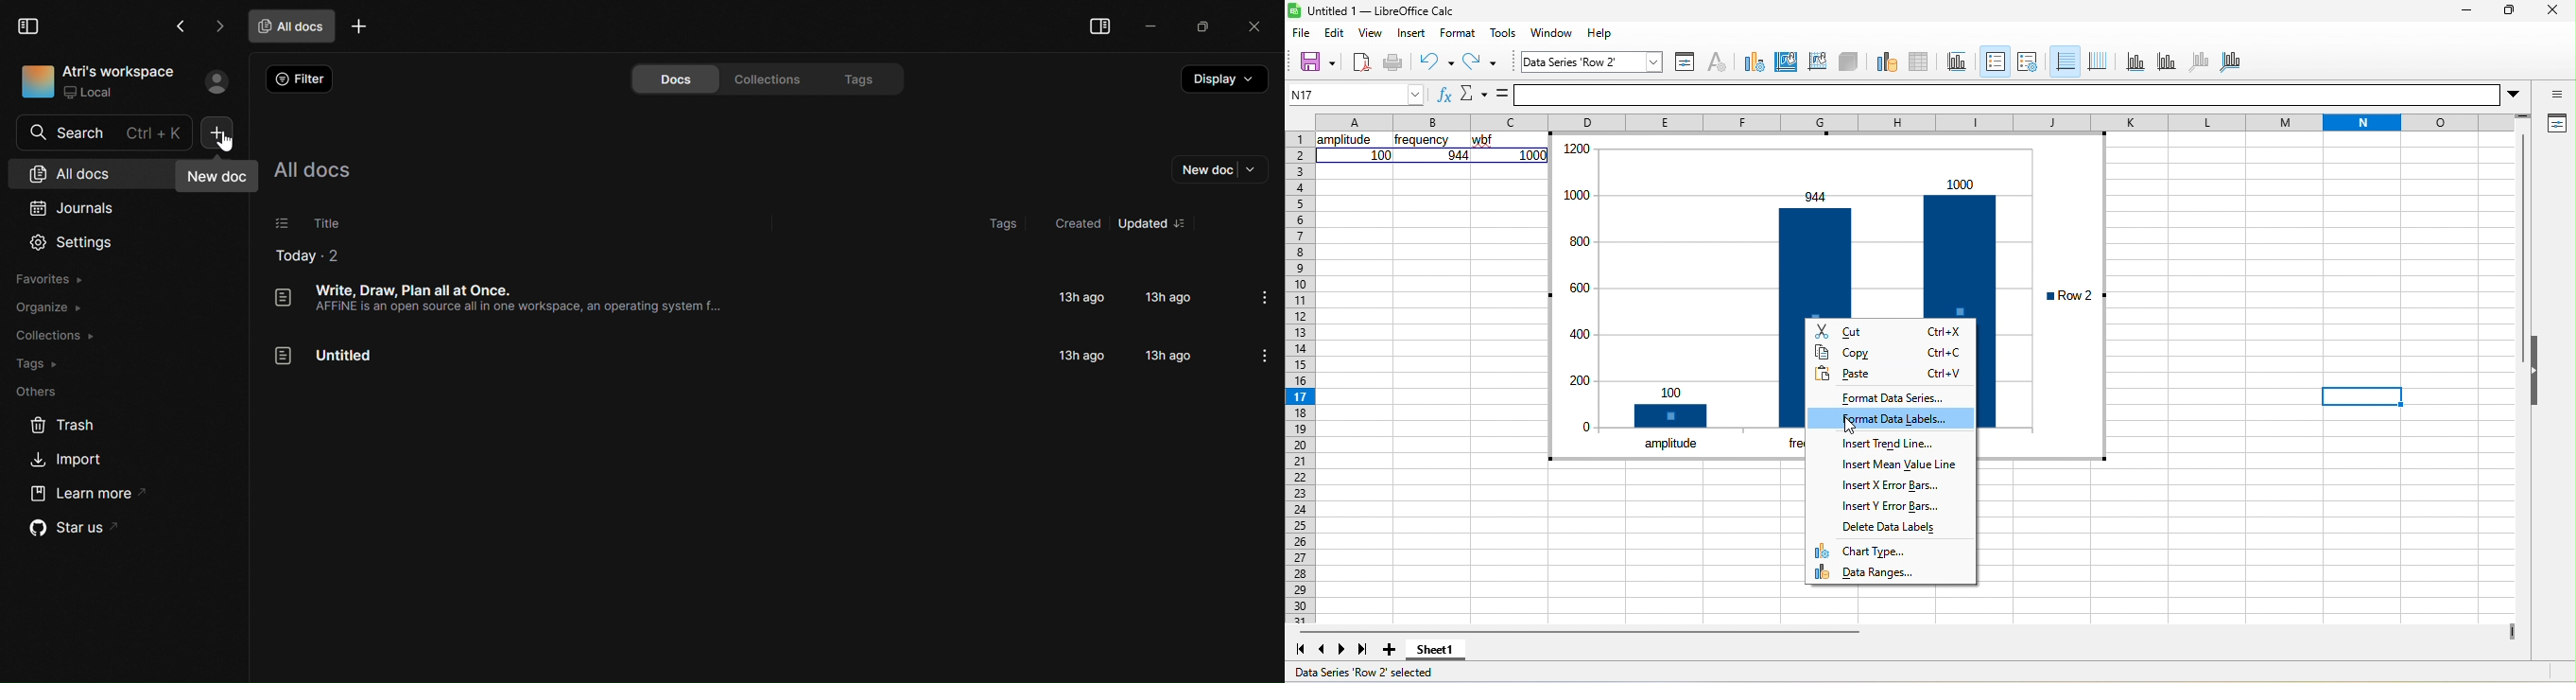 The height and width of the screenshot is (700, 2576). I want to click on format, so click(1458, 33).